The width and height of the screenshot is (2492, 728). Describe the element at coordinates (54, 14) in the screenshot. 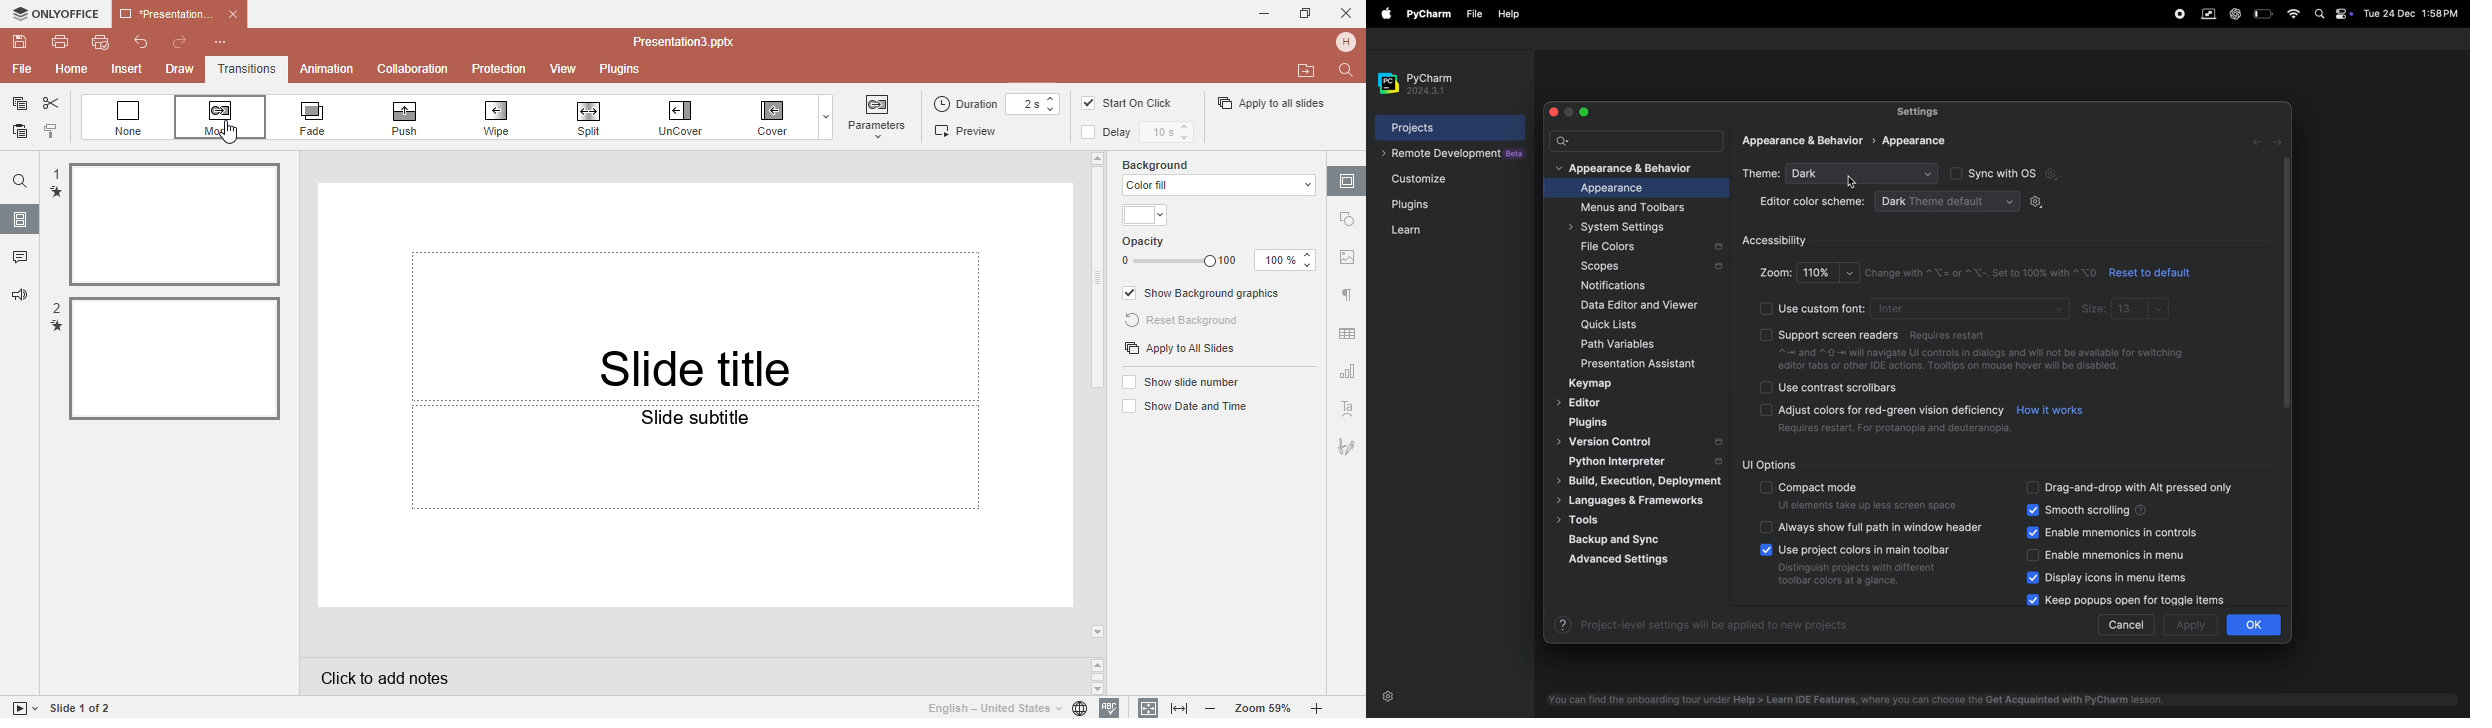

I see `Only office` at that location.